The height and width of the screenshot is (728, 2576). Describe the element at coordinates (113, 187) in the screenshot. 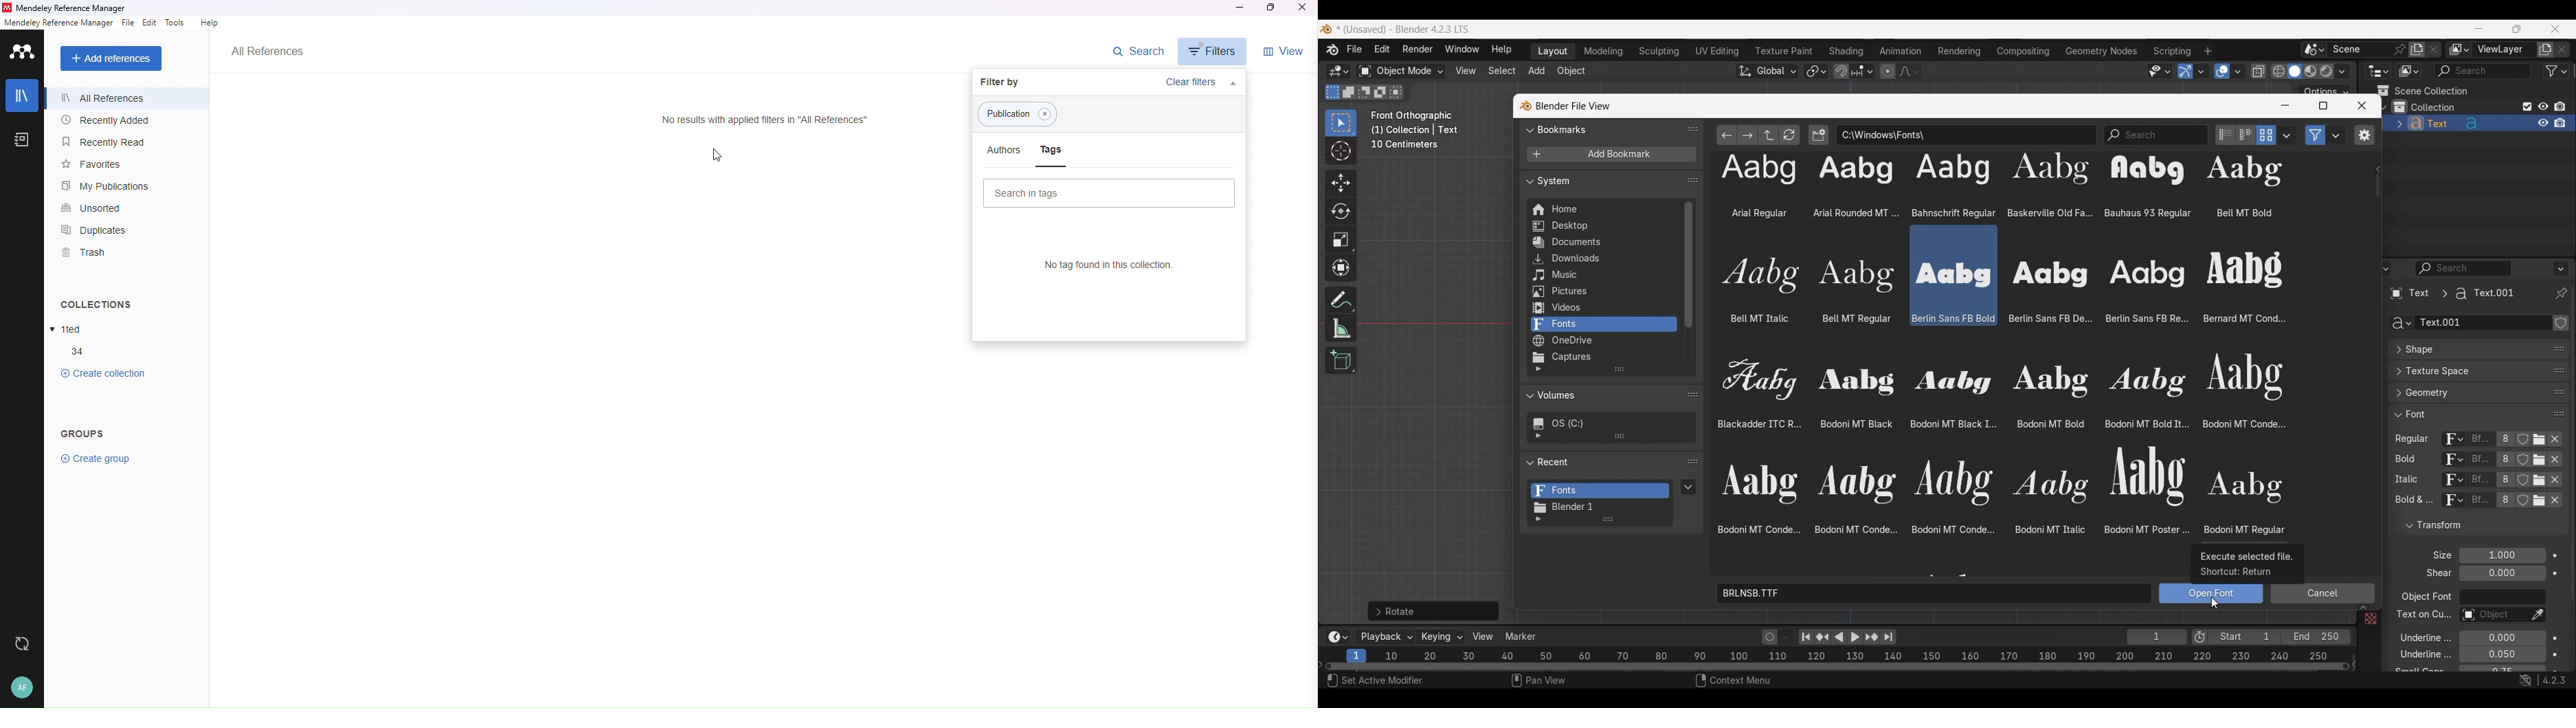

I see `My Publications` at that location.